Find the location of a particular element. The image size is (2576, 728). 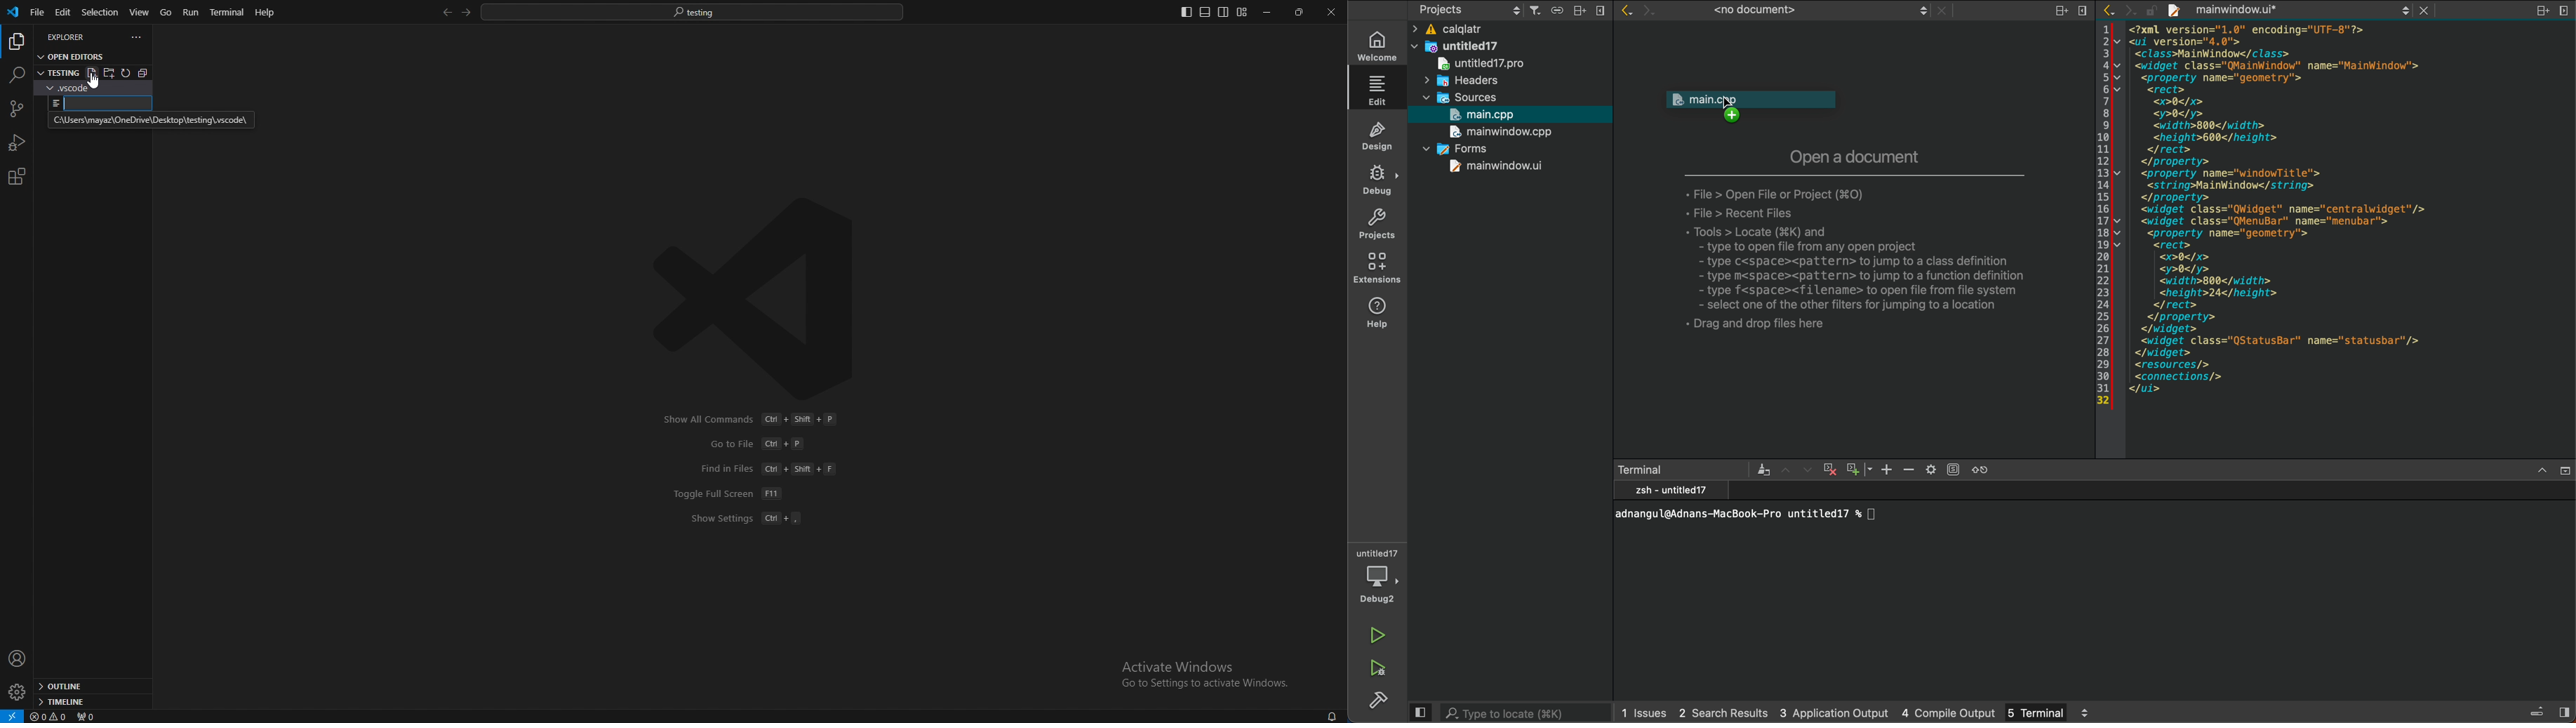

run is located at coordinates (192, 12).